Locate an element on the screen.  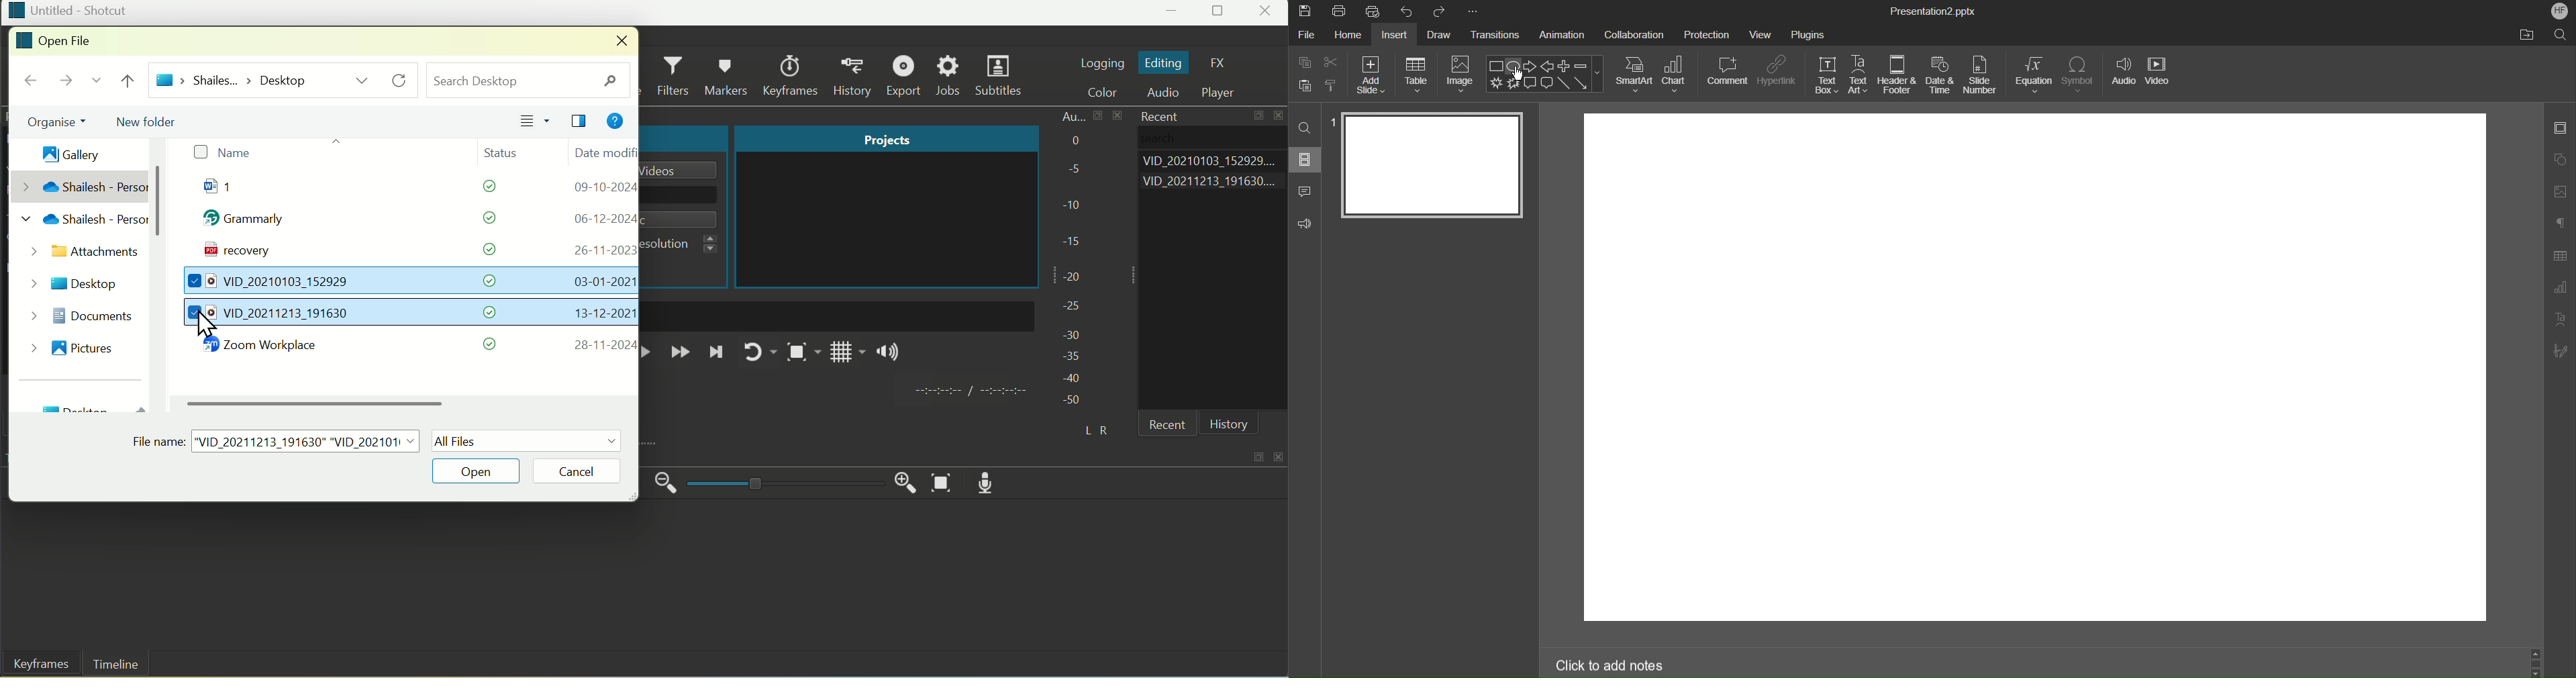
Cut is located at coordinates (1332, 62).